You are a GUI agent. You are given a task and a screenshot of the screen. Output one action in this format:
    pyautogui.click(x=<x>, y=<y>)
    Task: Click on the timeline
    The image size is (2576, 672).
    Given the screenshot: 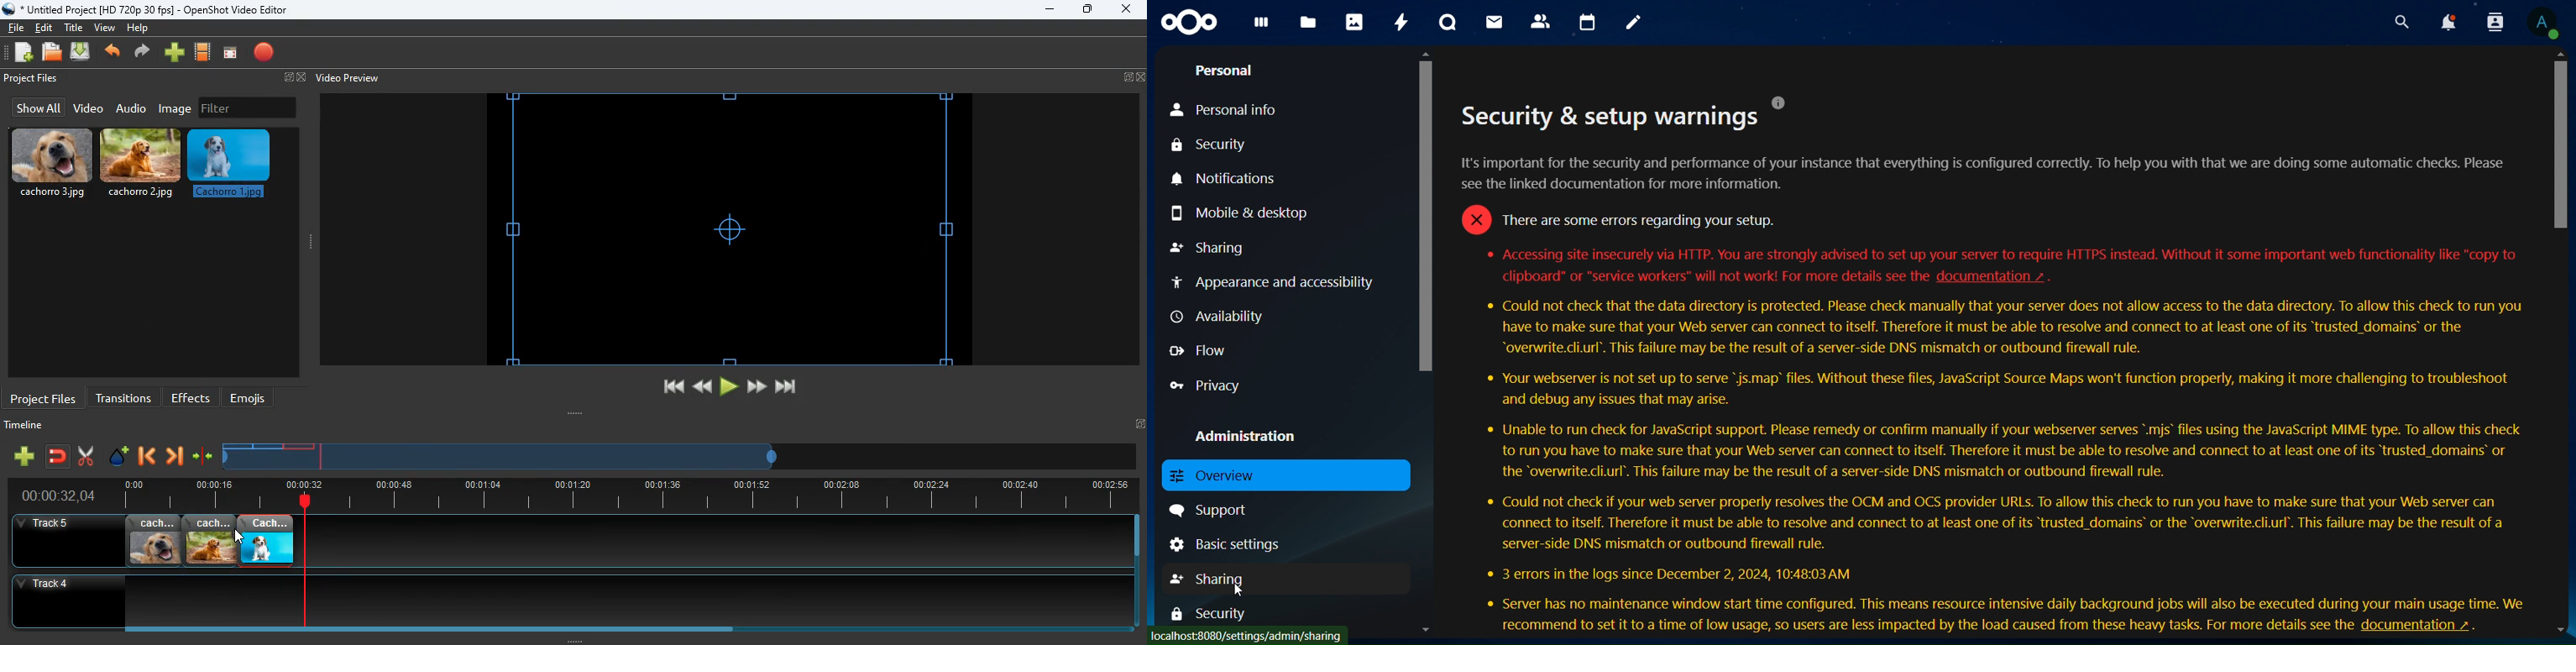 What is the action you would take?
    pyautogui.click(x=621, y=496)
    